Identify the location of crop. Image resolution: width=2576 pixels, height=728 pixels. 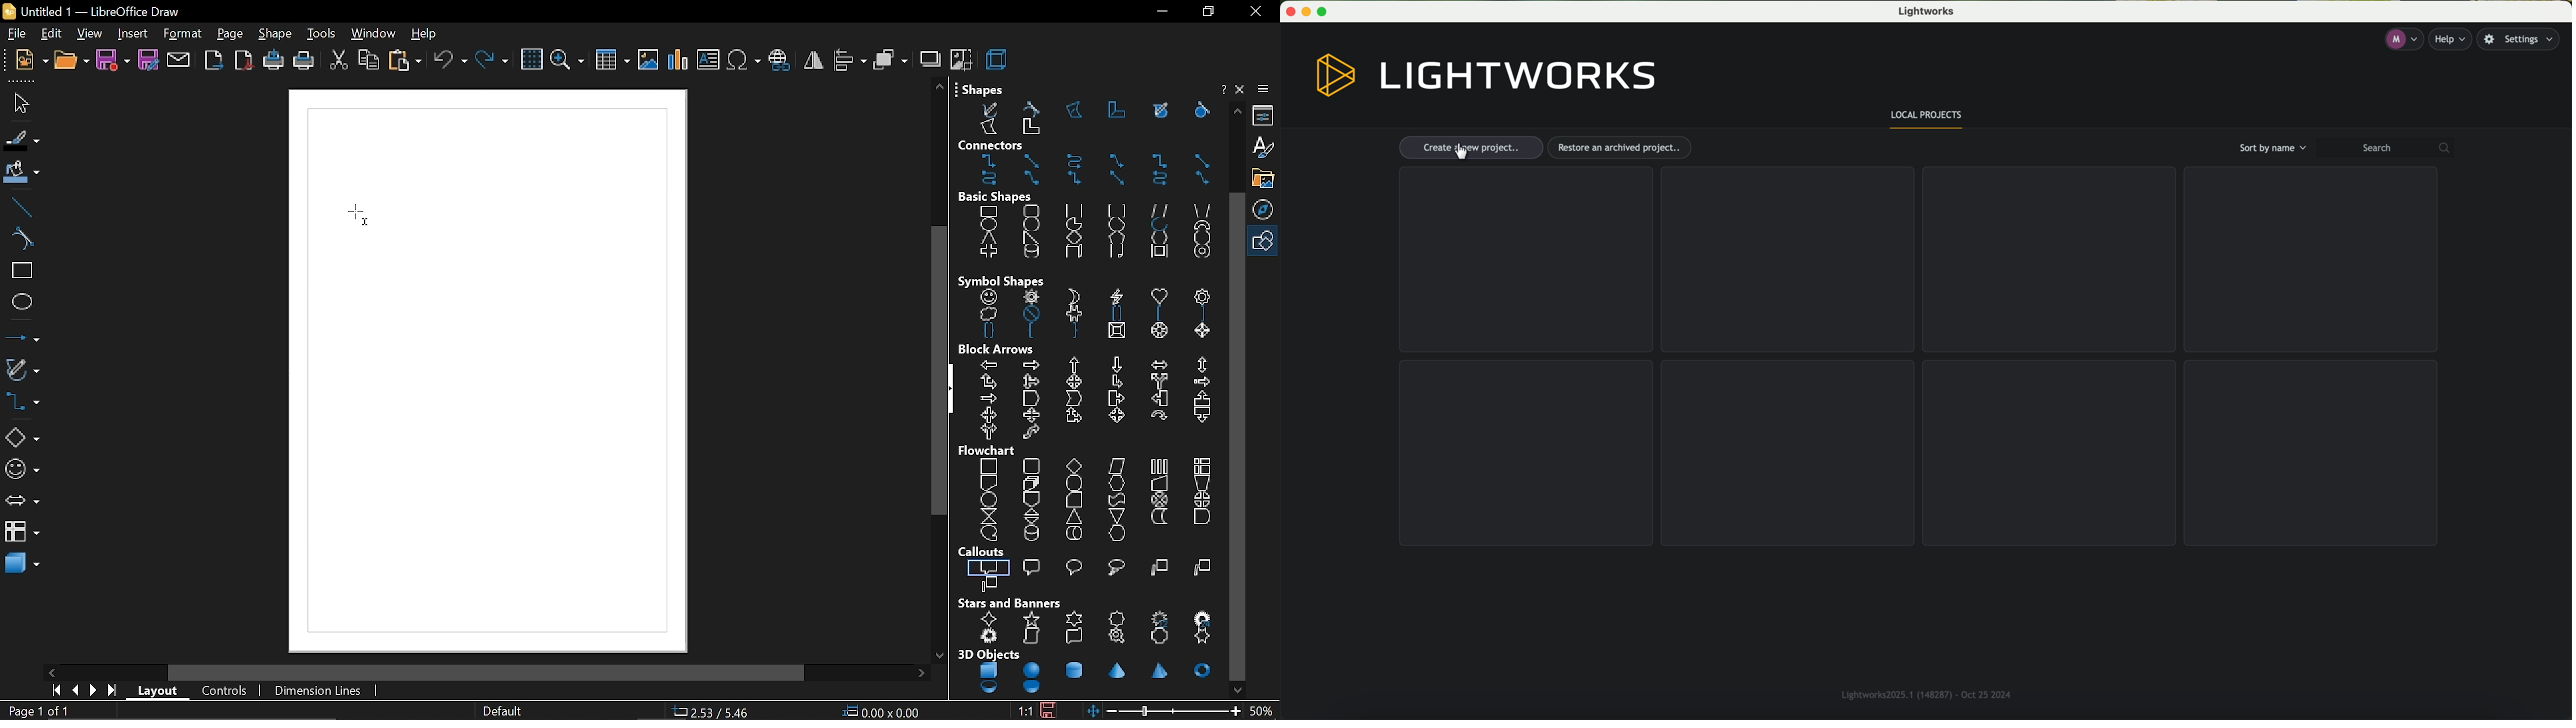
(960, 60).